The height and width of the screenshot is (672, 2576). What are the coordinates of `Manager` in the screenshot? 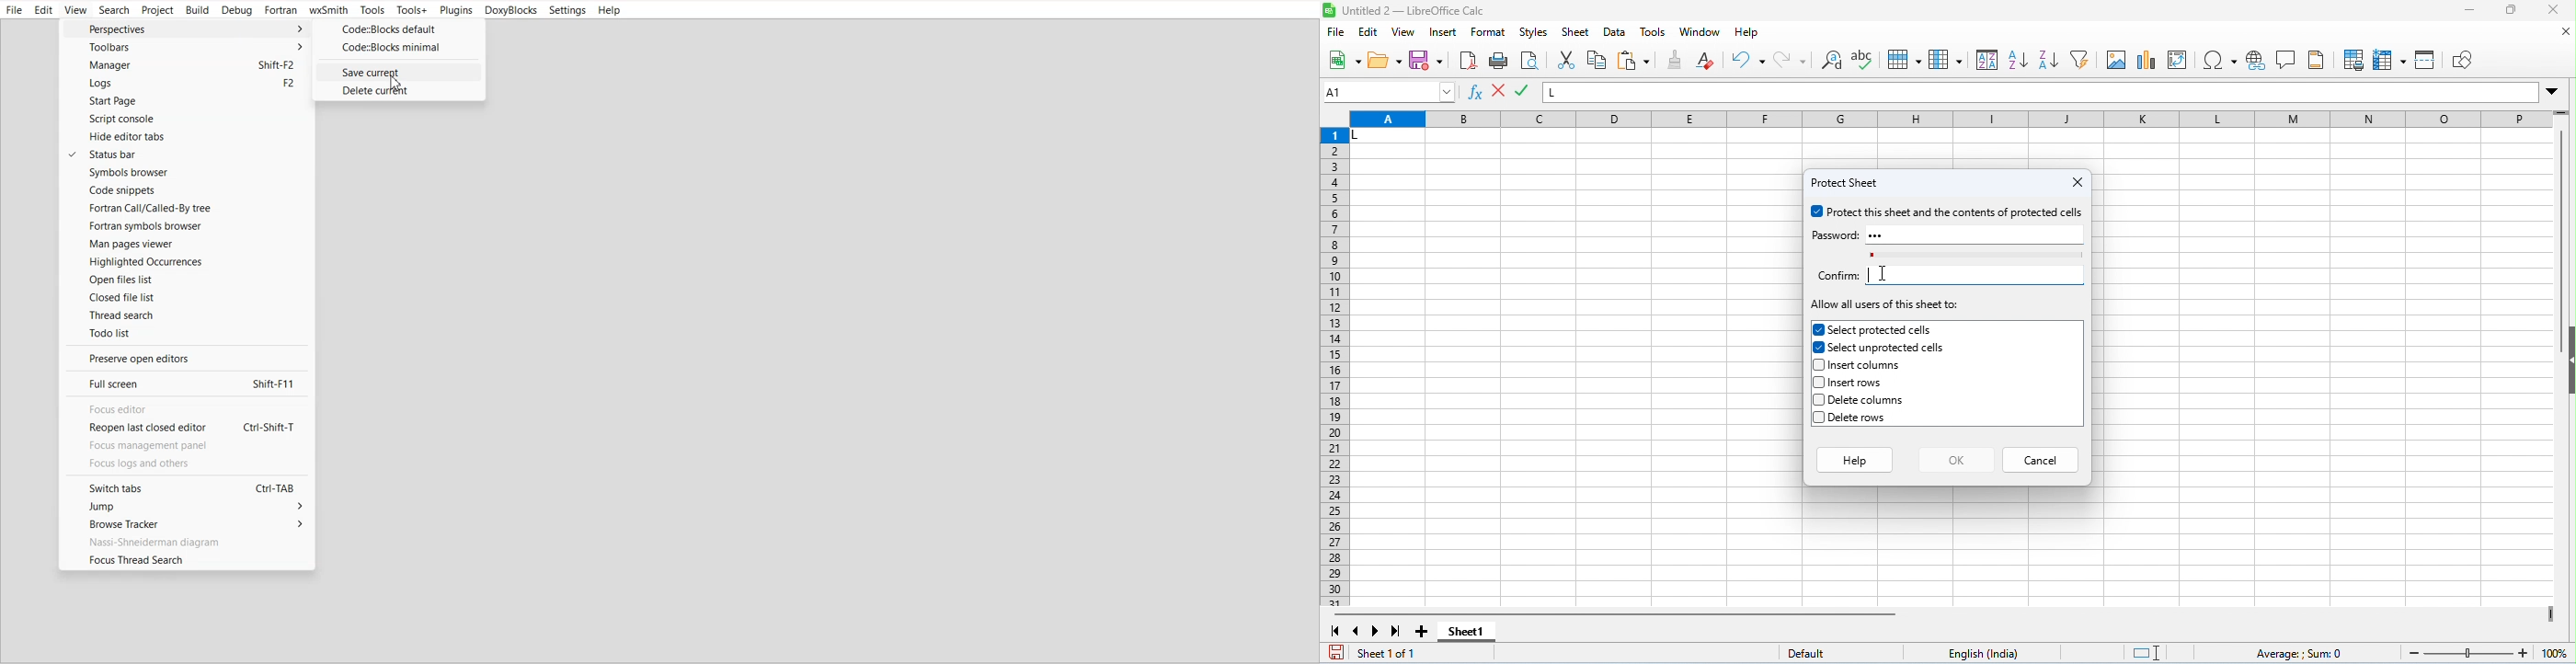 It's located at (183, 65).